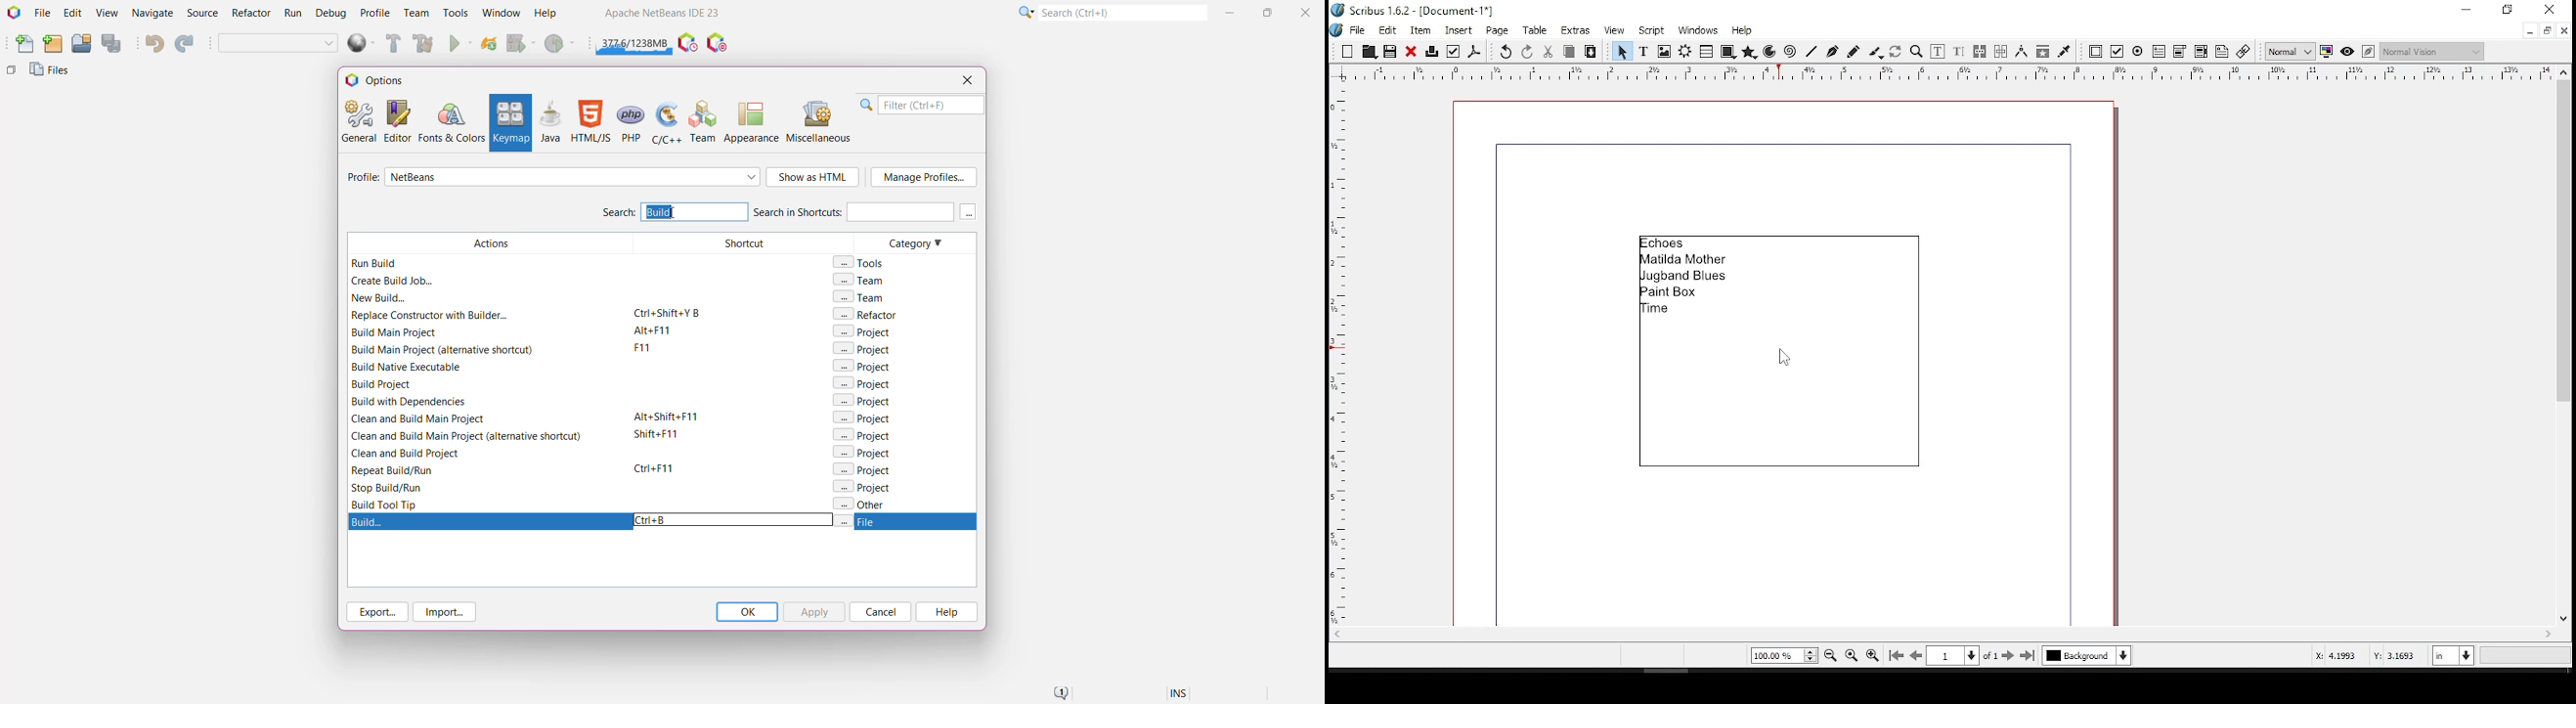 The image size is (2576, 728). What do you see at coordinates (1741, 30) in the screenshot?
I see `help` at bounding box center [1741, 30].